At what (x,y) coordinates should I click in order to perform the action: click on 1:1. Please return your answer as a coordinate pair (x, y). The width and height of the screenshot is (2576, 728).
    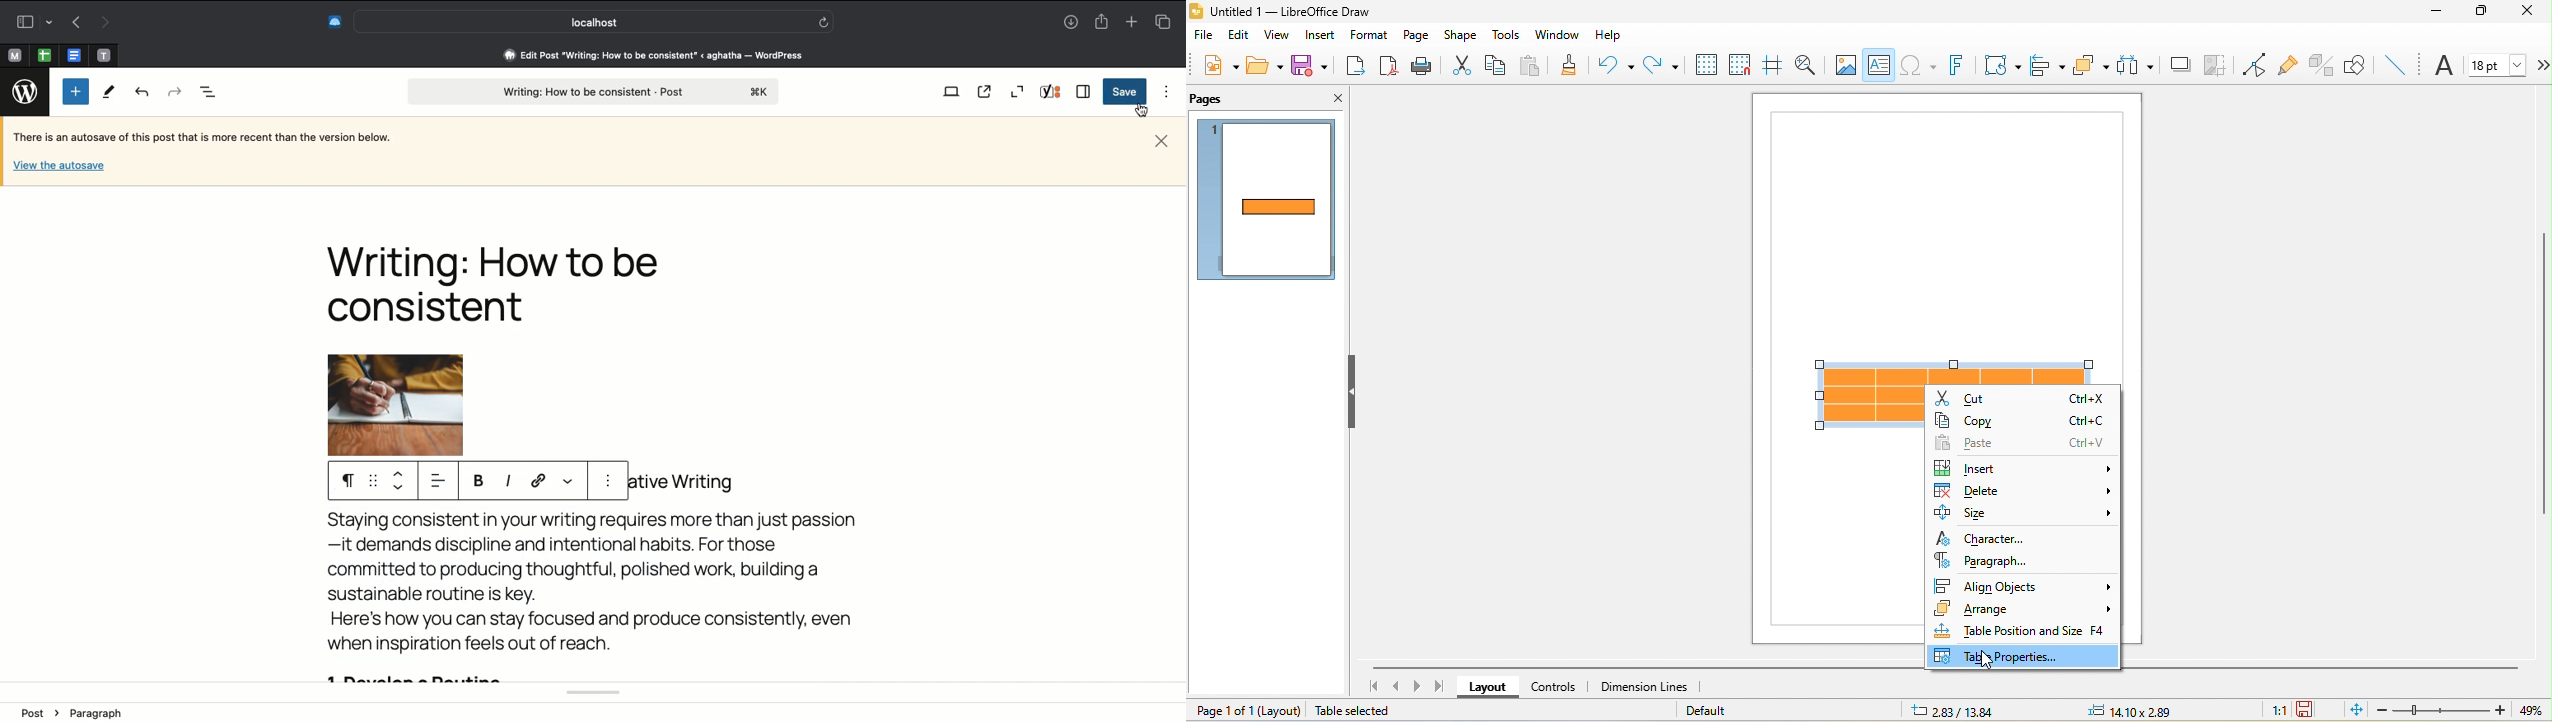
    Looking at the image, I should click on (2271, 709).